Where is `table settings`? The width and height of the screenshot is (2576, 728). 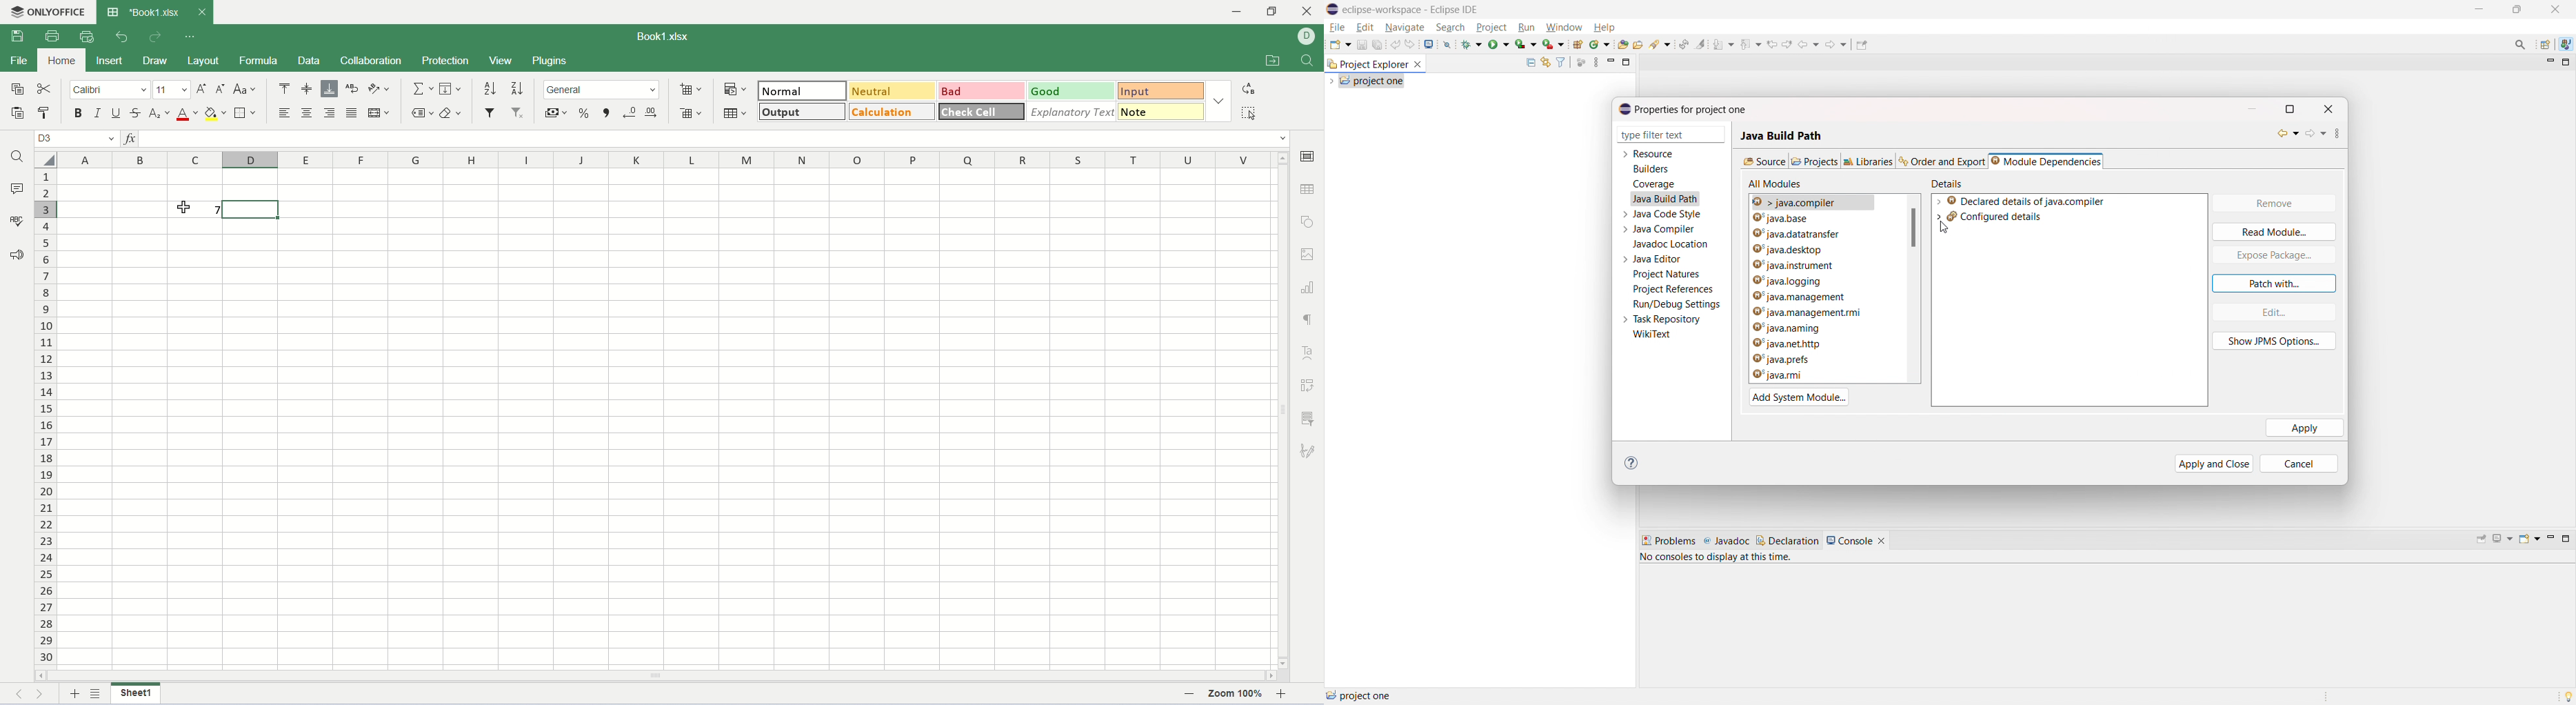 table settings is located at coordinates (1310, 191).